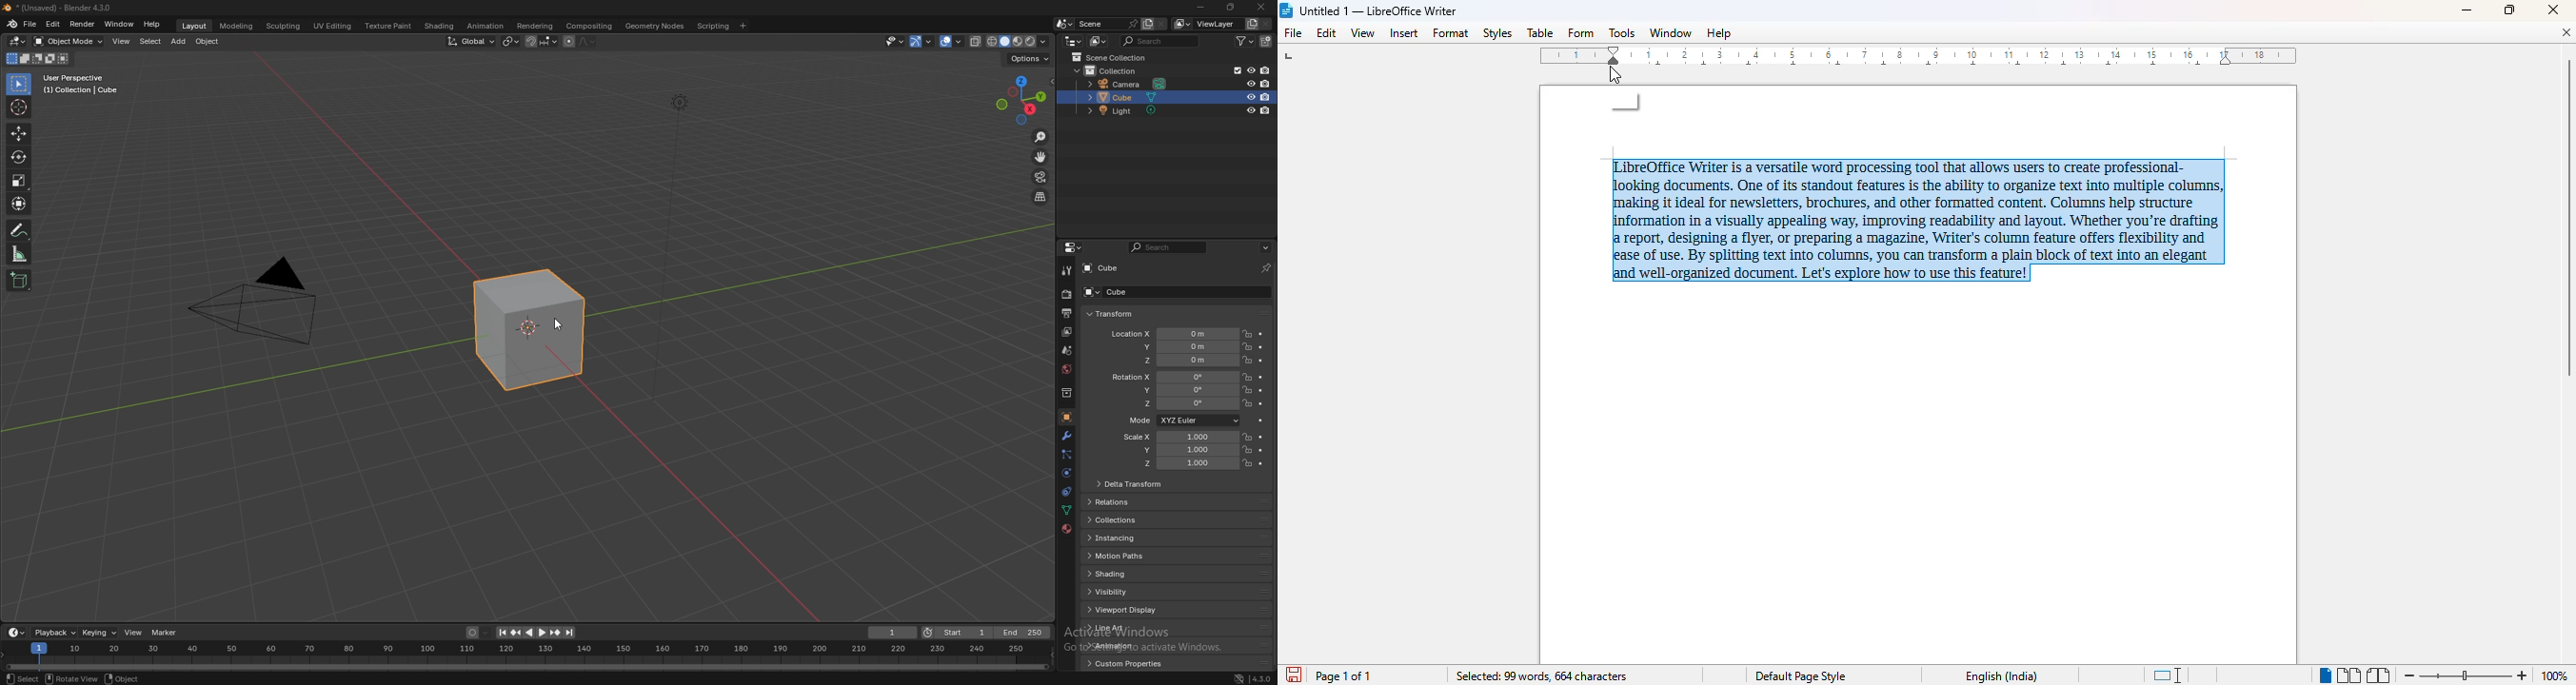  What do you see at coordinates (1149, 484) in the screenshot?
I see `delta transform` at bounding box center [1149, 484].